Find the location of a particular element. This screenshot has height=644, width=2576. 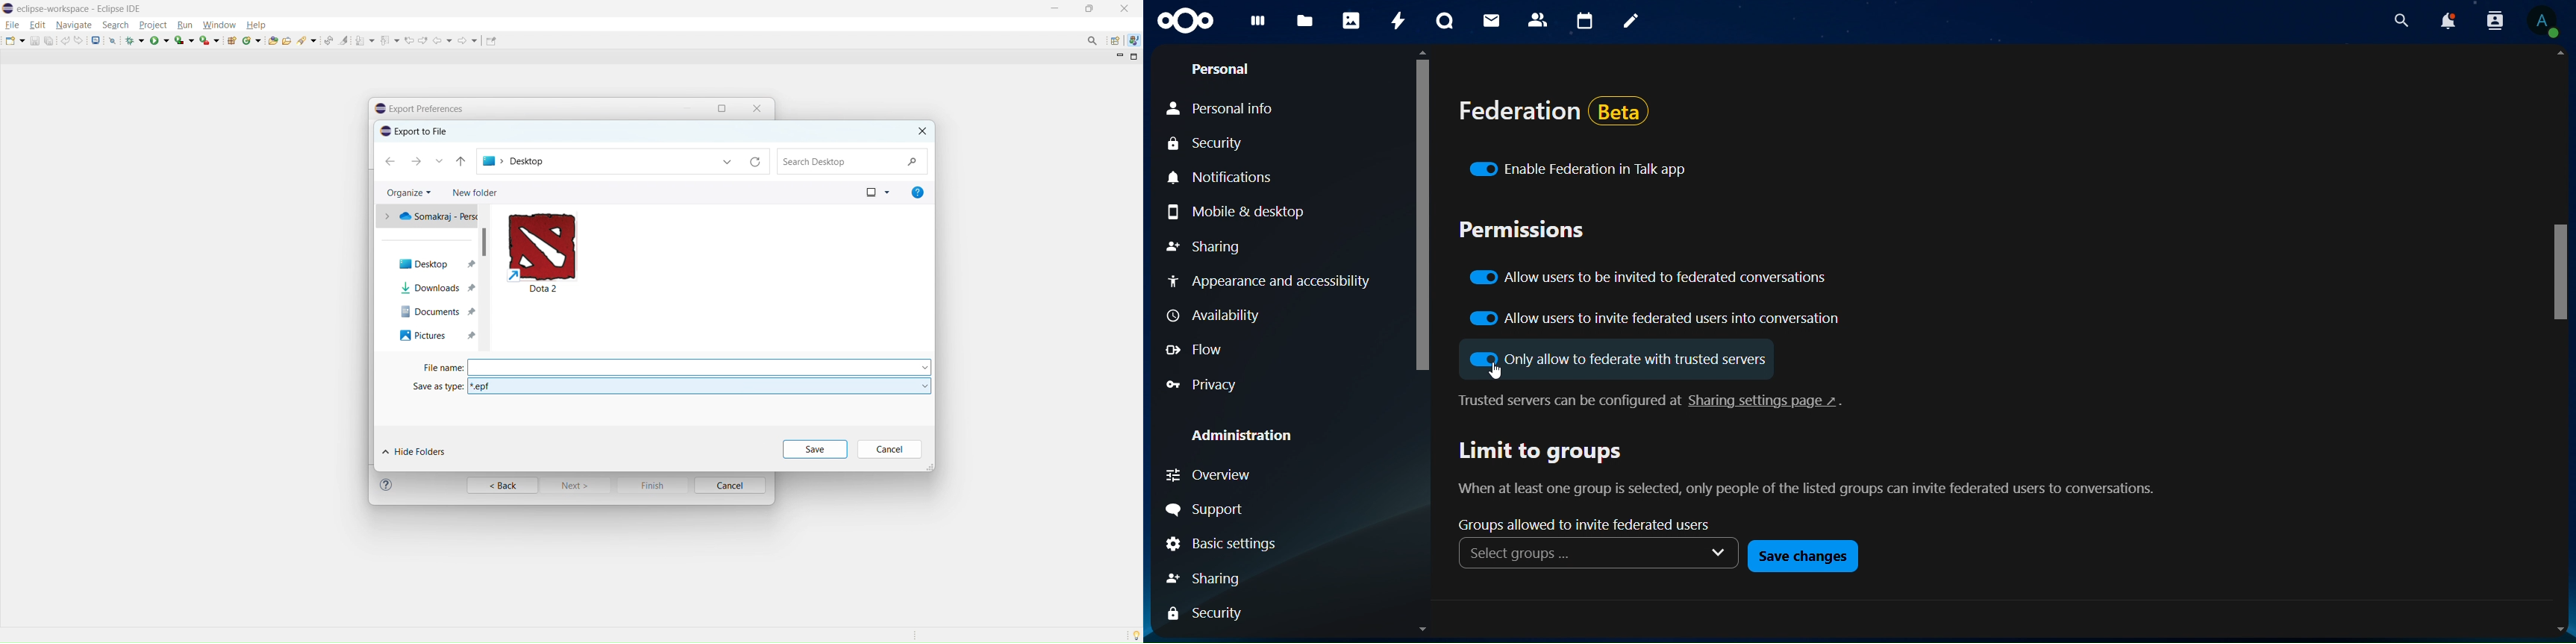

scroll bar is located at coordinates (1427, 213).